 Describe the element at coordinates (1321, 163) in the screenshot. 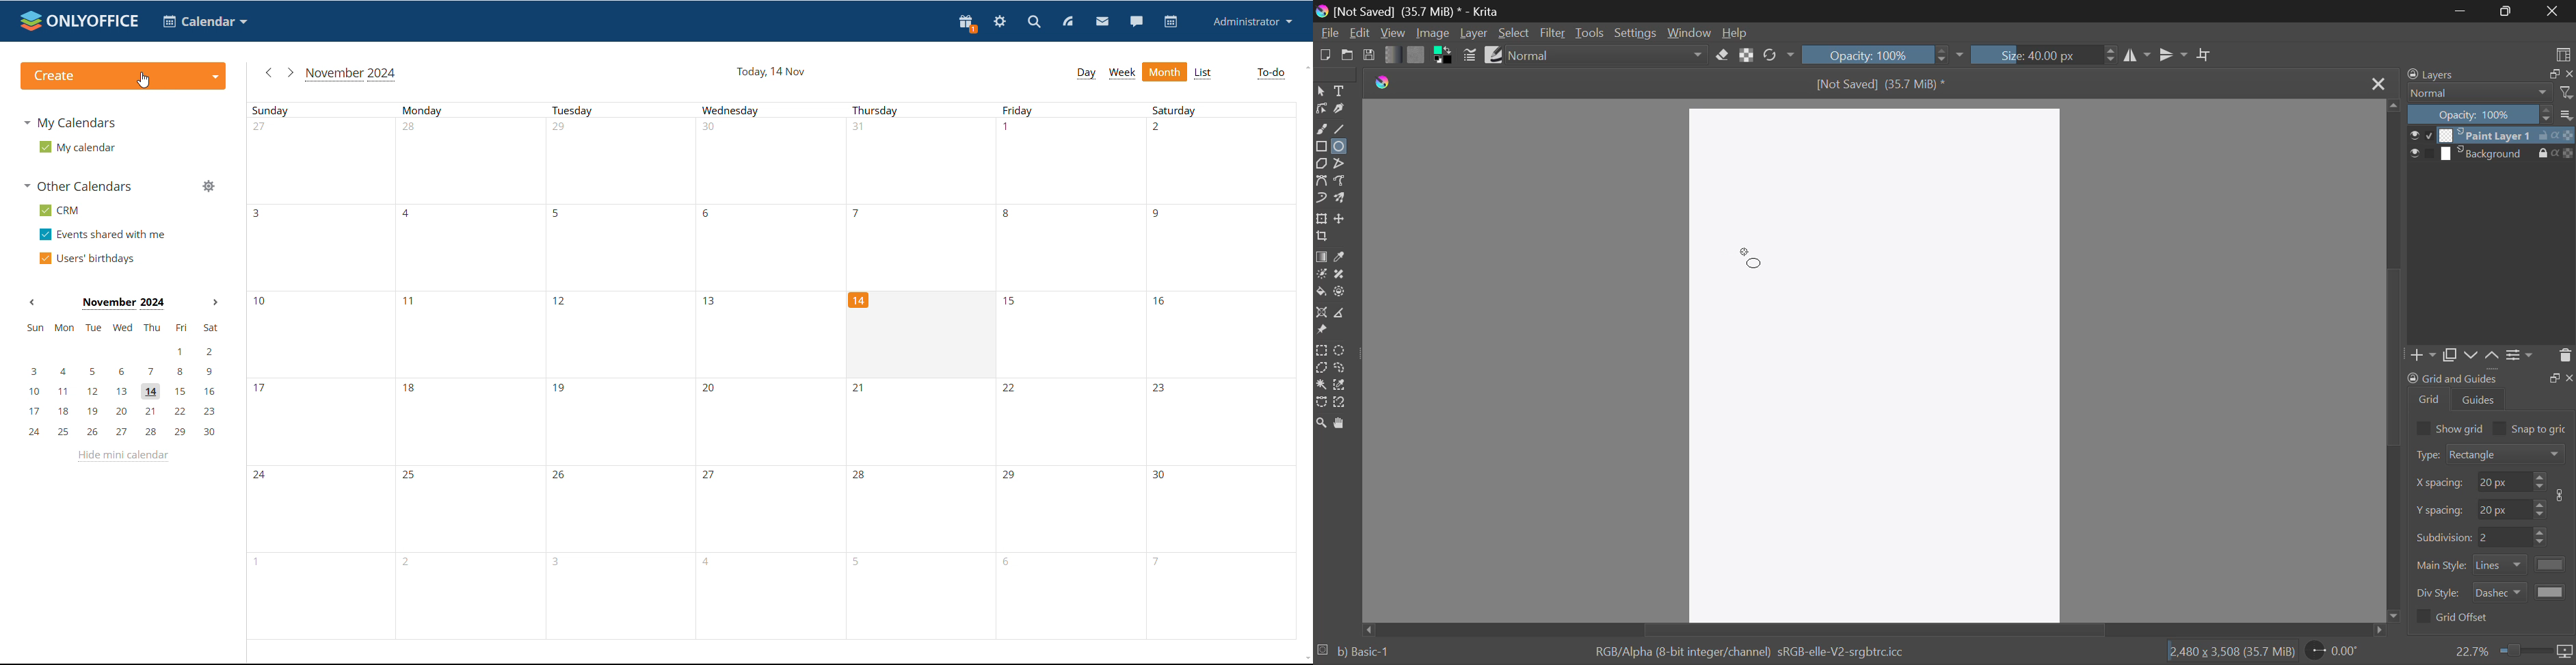

I see `Polygon` at that location.